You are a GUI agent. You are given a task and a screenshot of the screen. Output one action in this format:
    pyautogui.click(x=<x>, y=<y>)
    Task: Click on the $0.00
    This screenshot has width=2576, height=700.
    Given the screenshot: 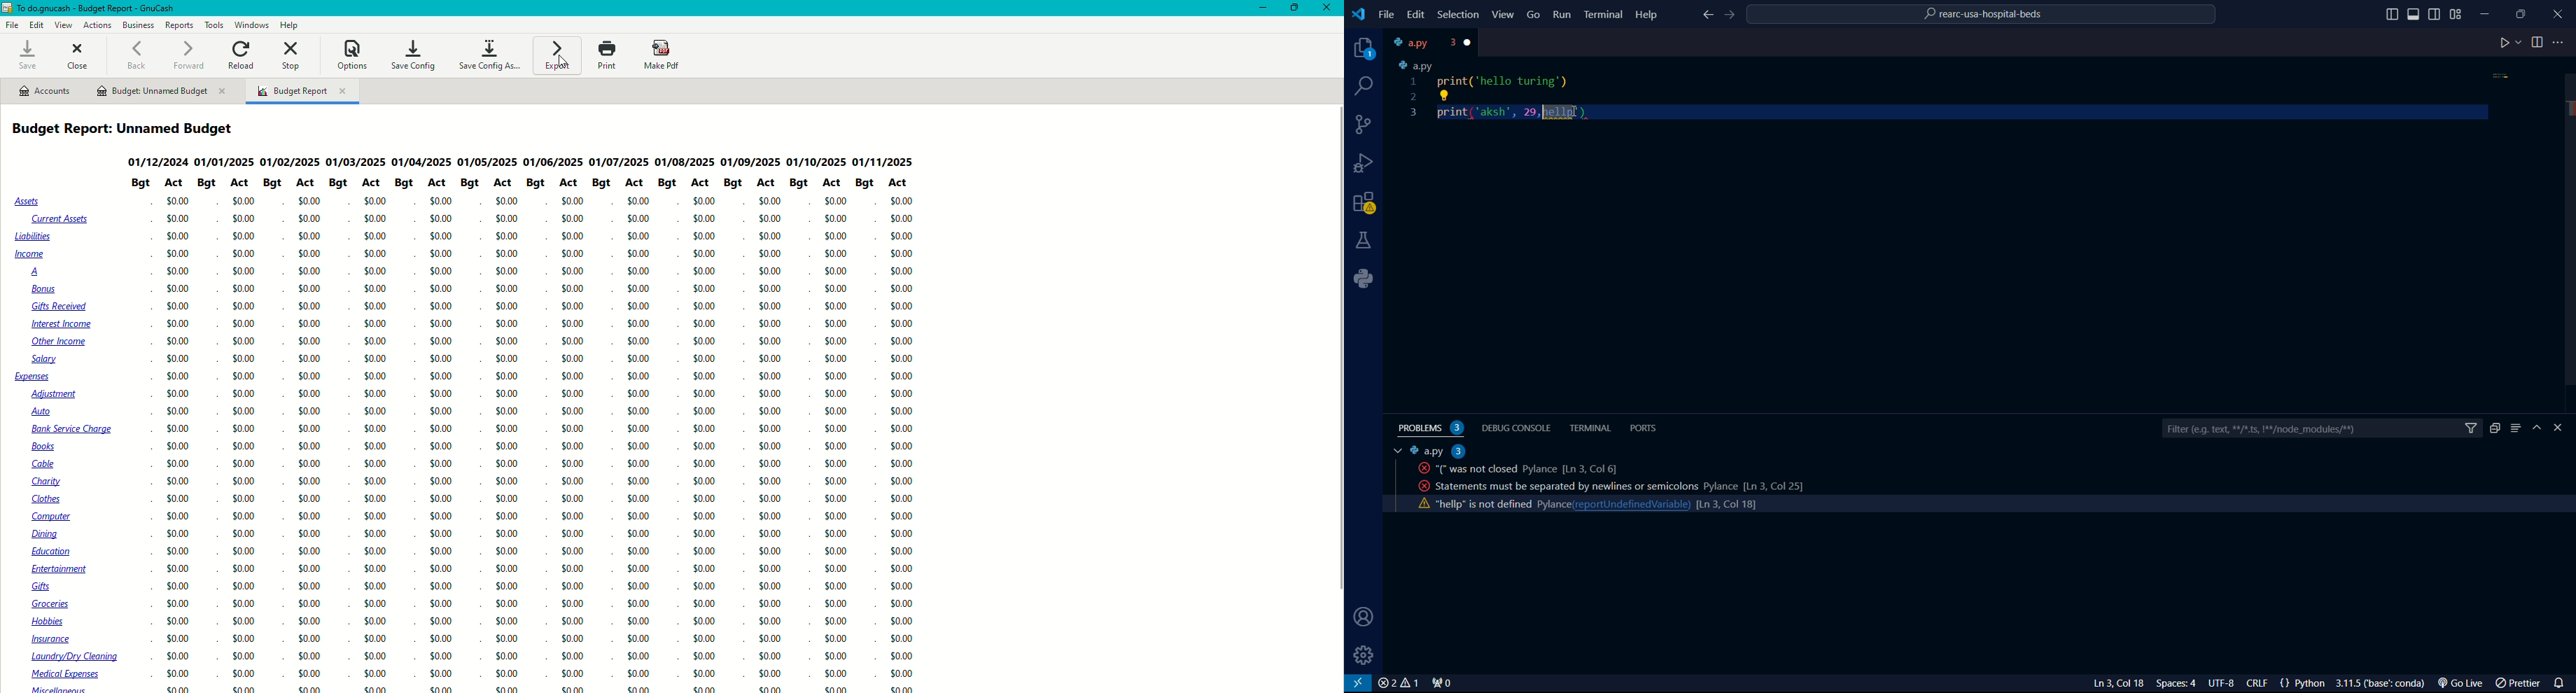 What is the action you would take?
    pyautogui.click(x=508, y=517)
    